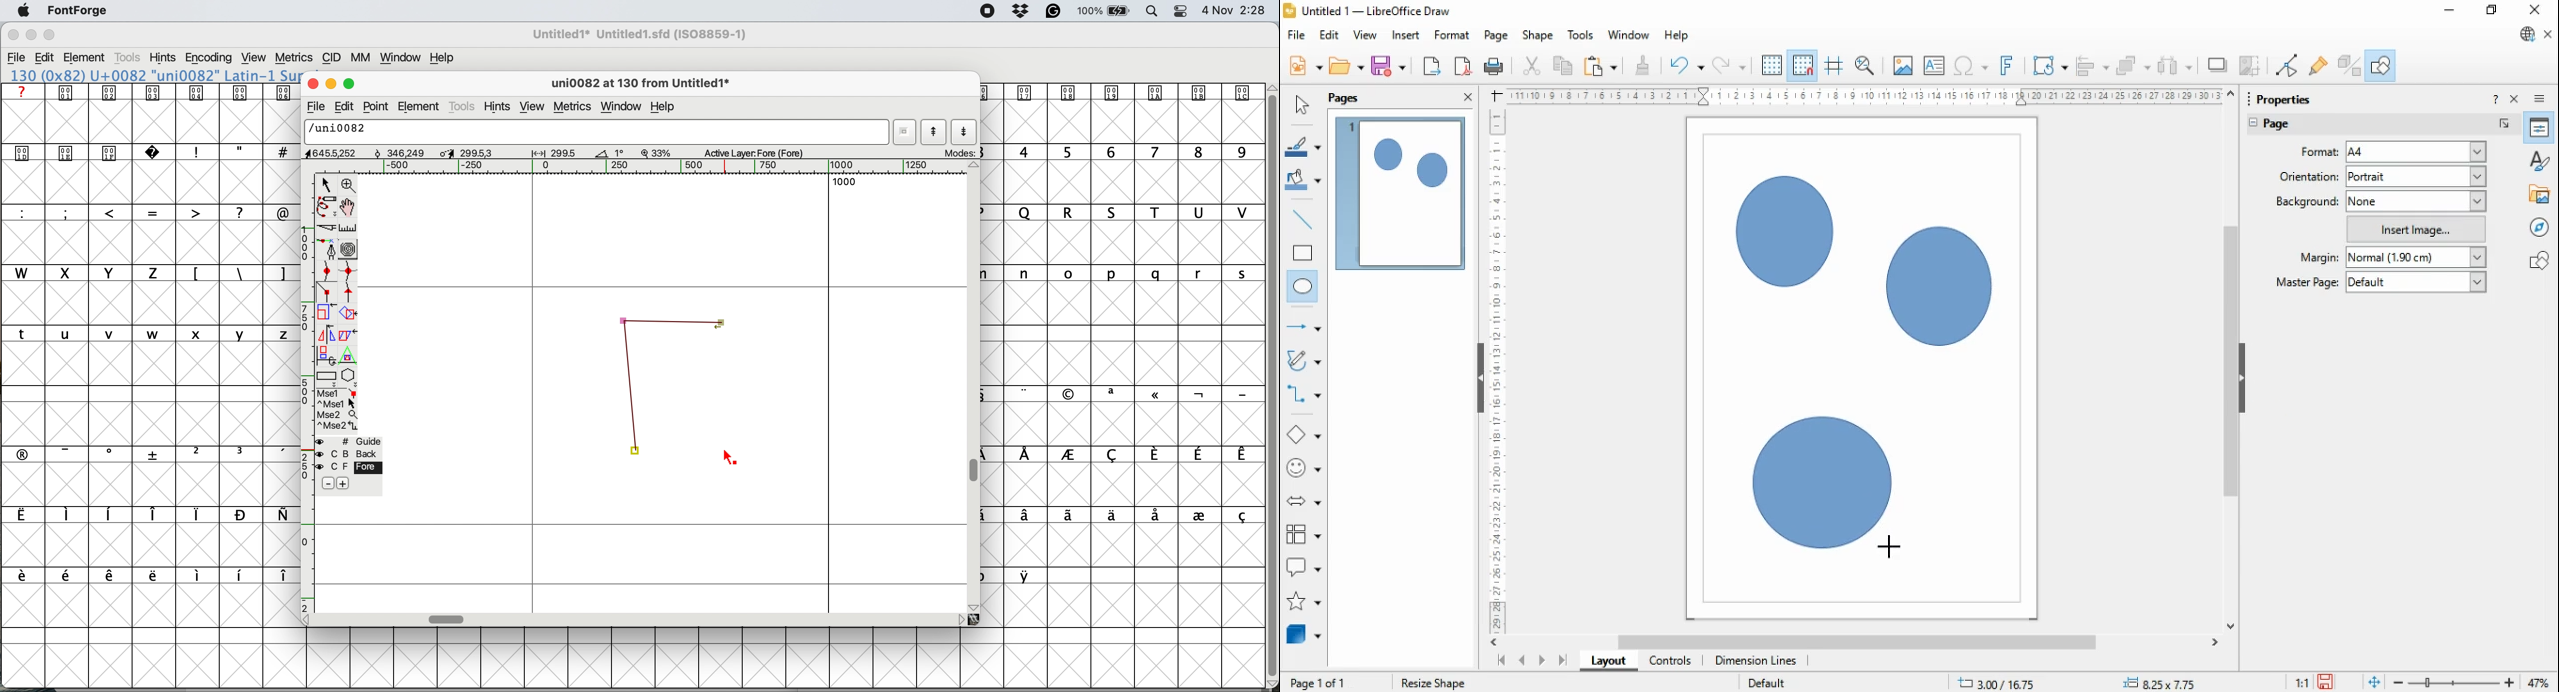  Describe the element at coordinates (656, 153) in the screenshot. I see `zoom factor` at that location.